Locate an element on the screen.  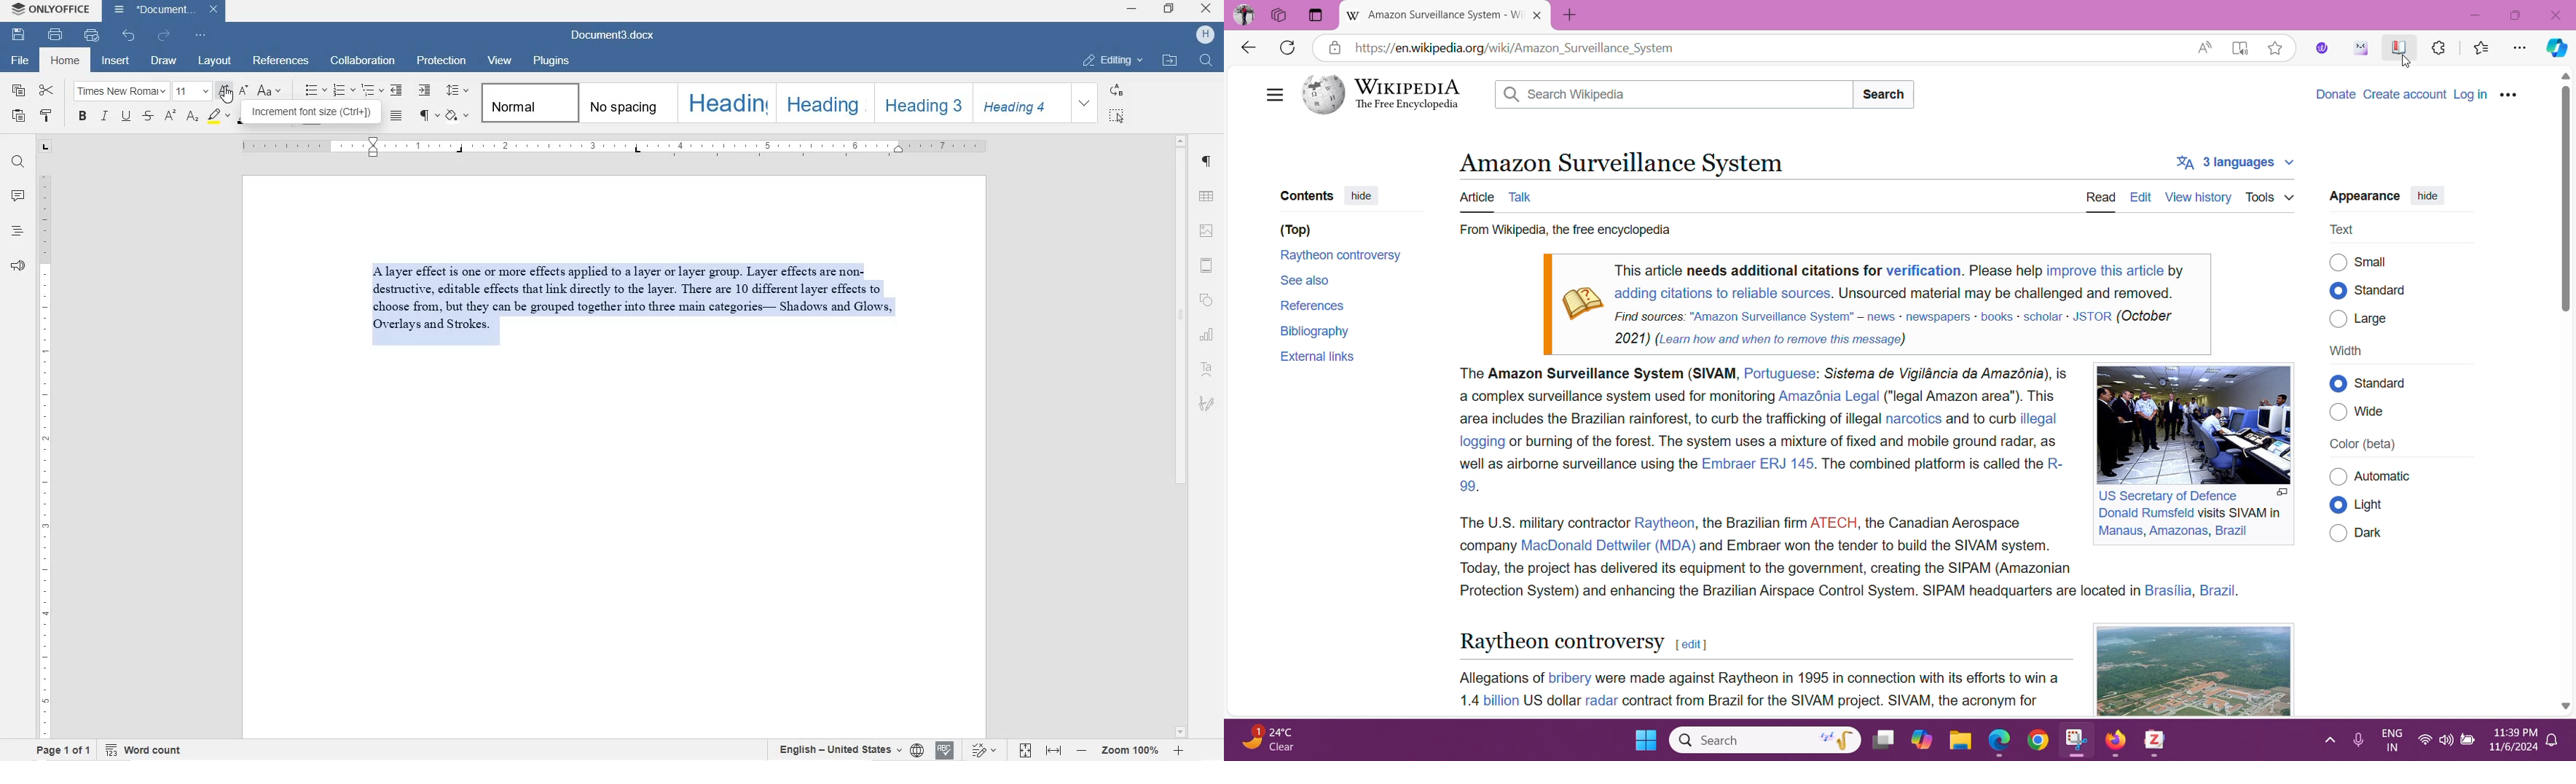
Menu is located at coordinates (2510, 94).